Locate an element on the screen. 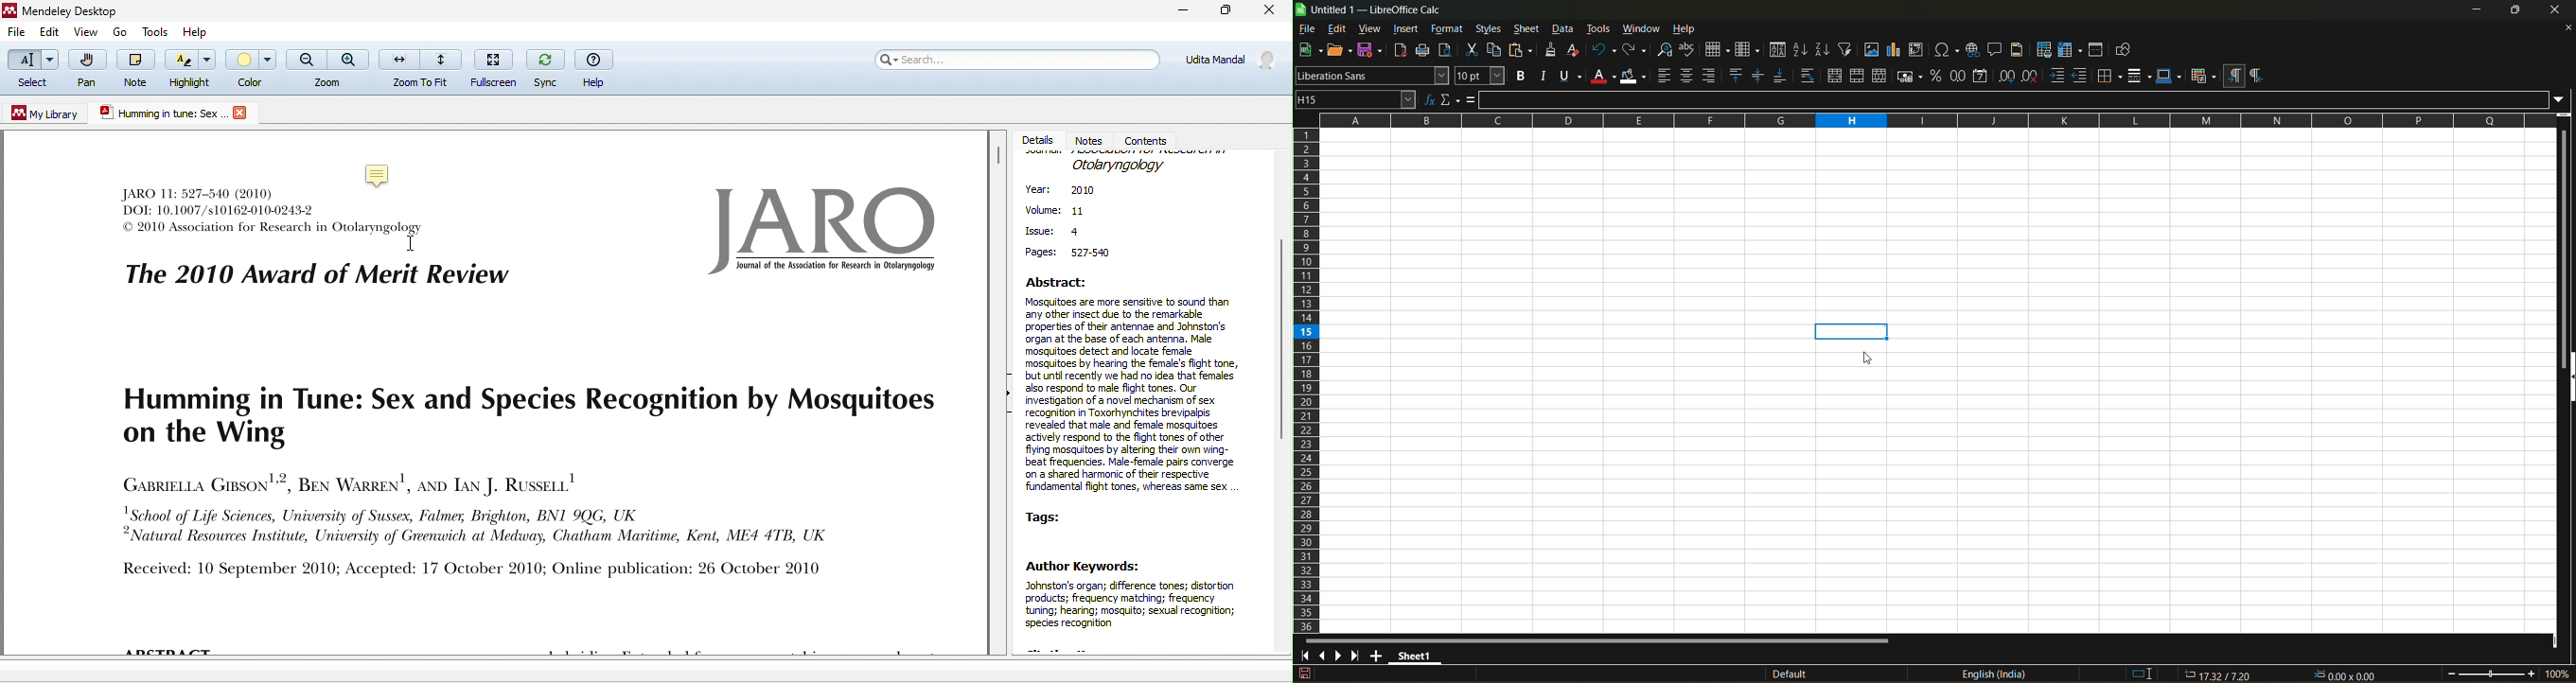  format is located at coordinates (1449, 29).